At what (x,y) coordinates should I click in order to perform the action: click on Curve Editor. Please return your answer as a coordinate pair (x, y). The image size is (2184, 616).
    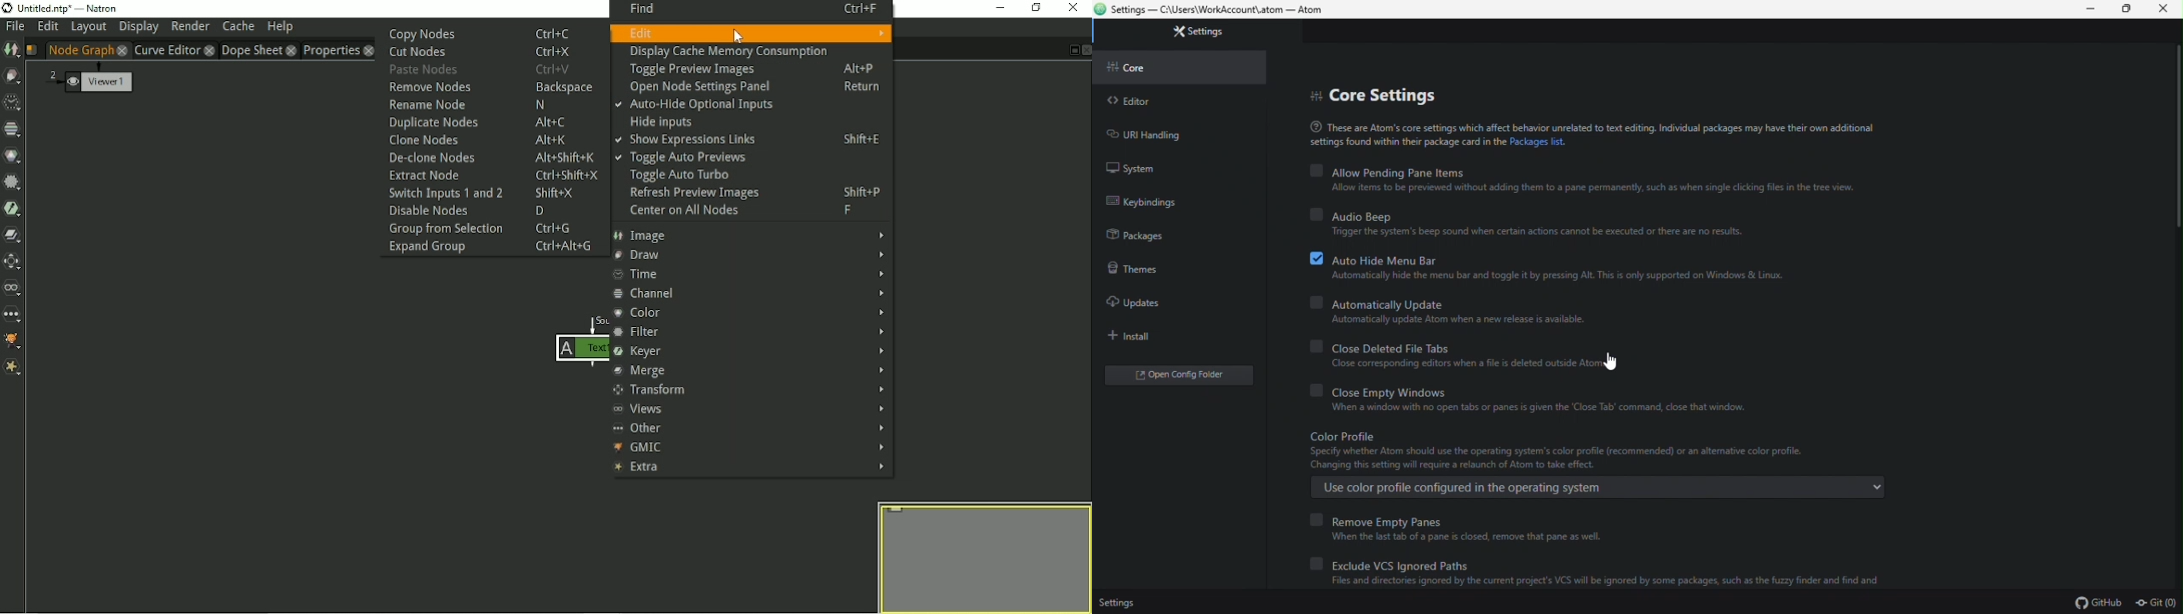
    Looking at the image, I should click on (166, 49).